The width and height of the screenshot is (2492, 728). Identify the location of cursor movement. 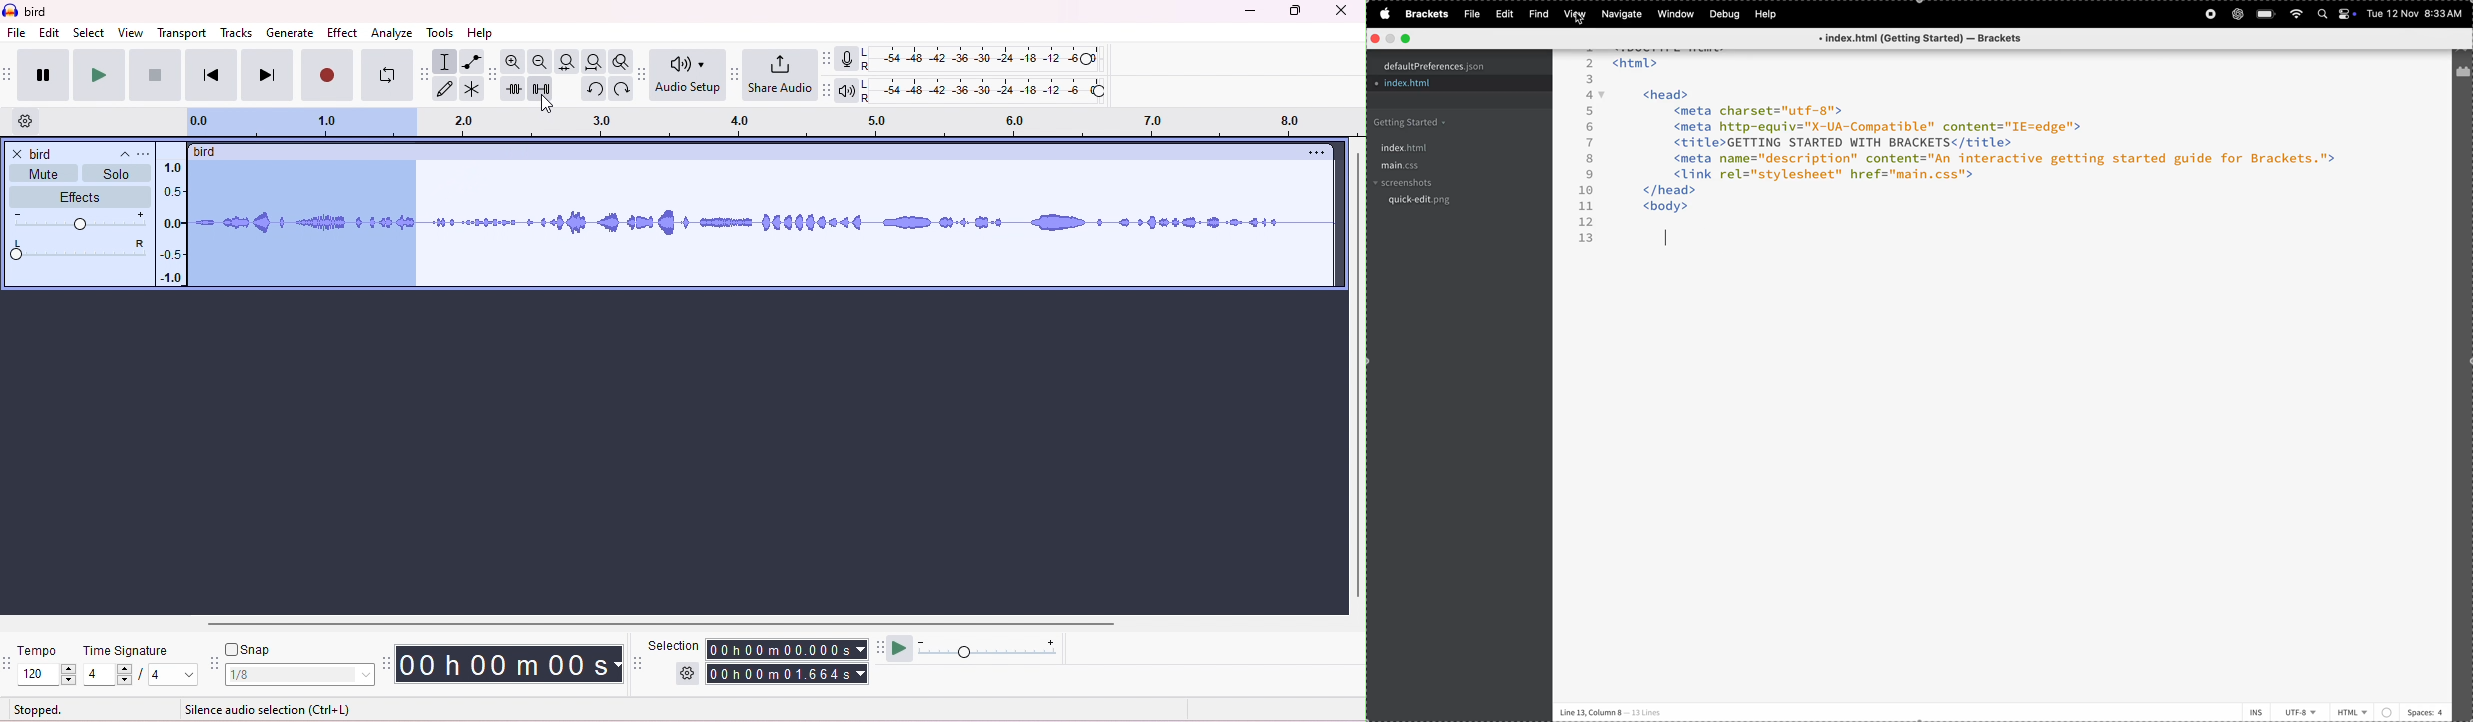
(550, 102).